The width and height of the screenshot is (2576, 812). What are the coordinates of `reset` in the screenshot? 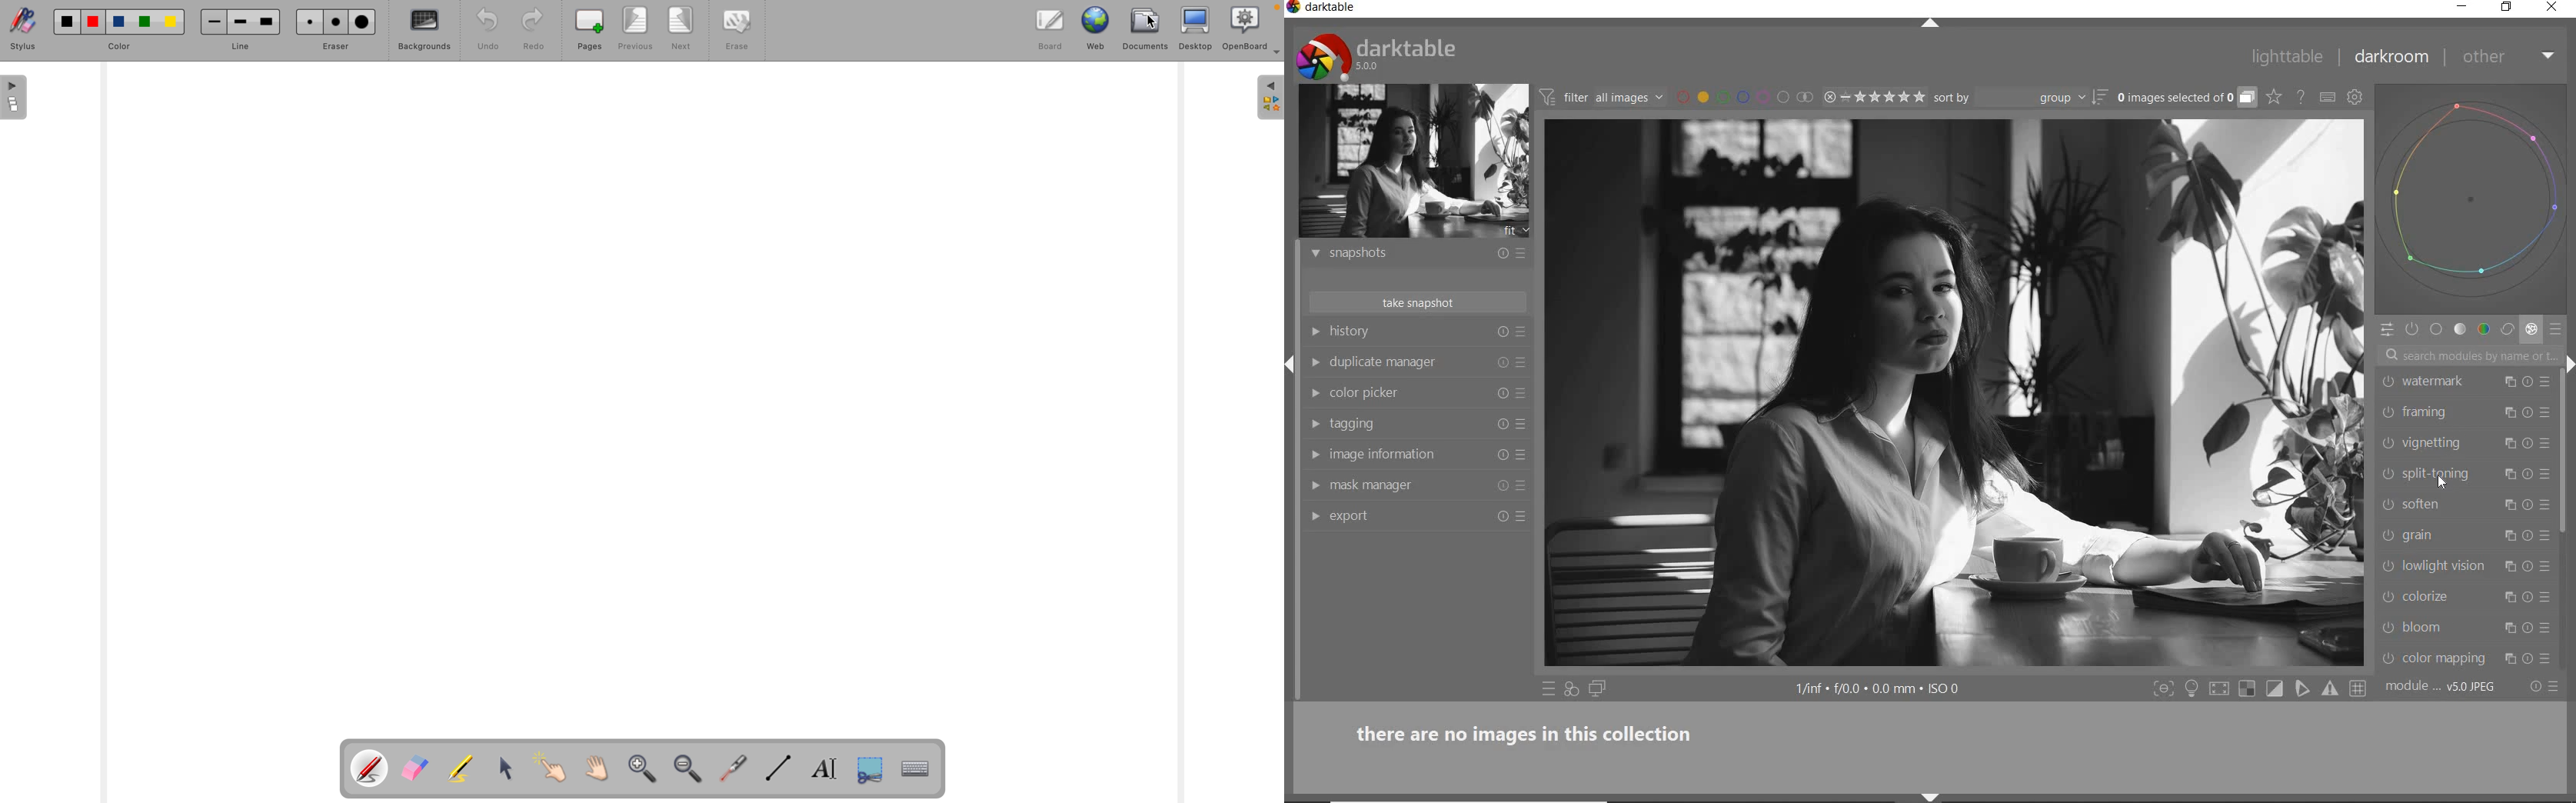 It's located at (1501, 455).